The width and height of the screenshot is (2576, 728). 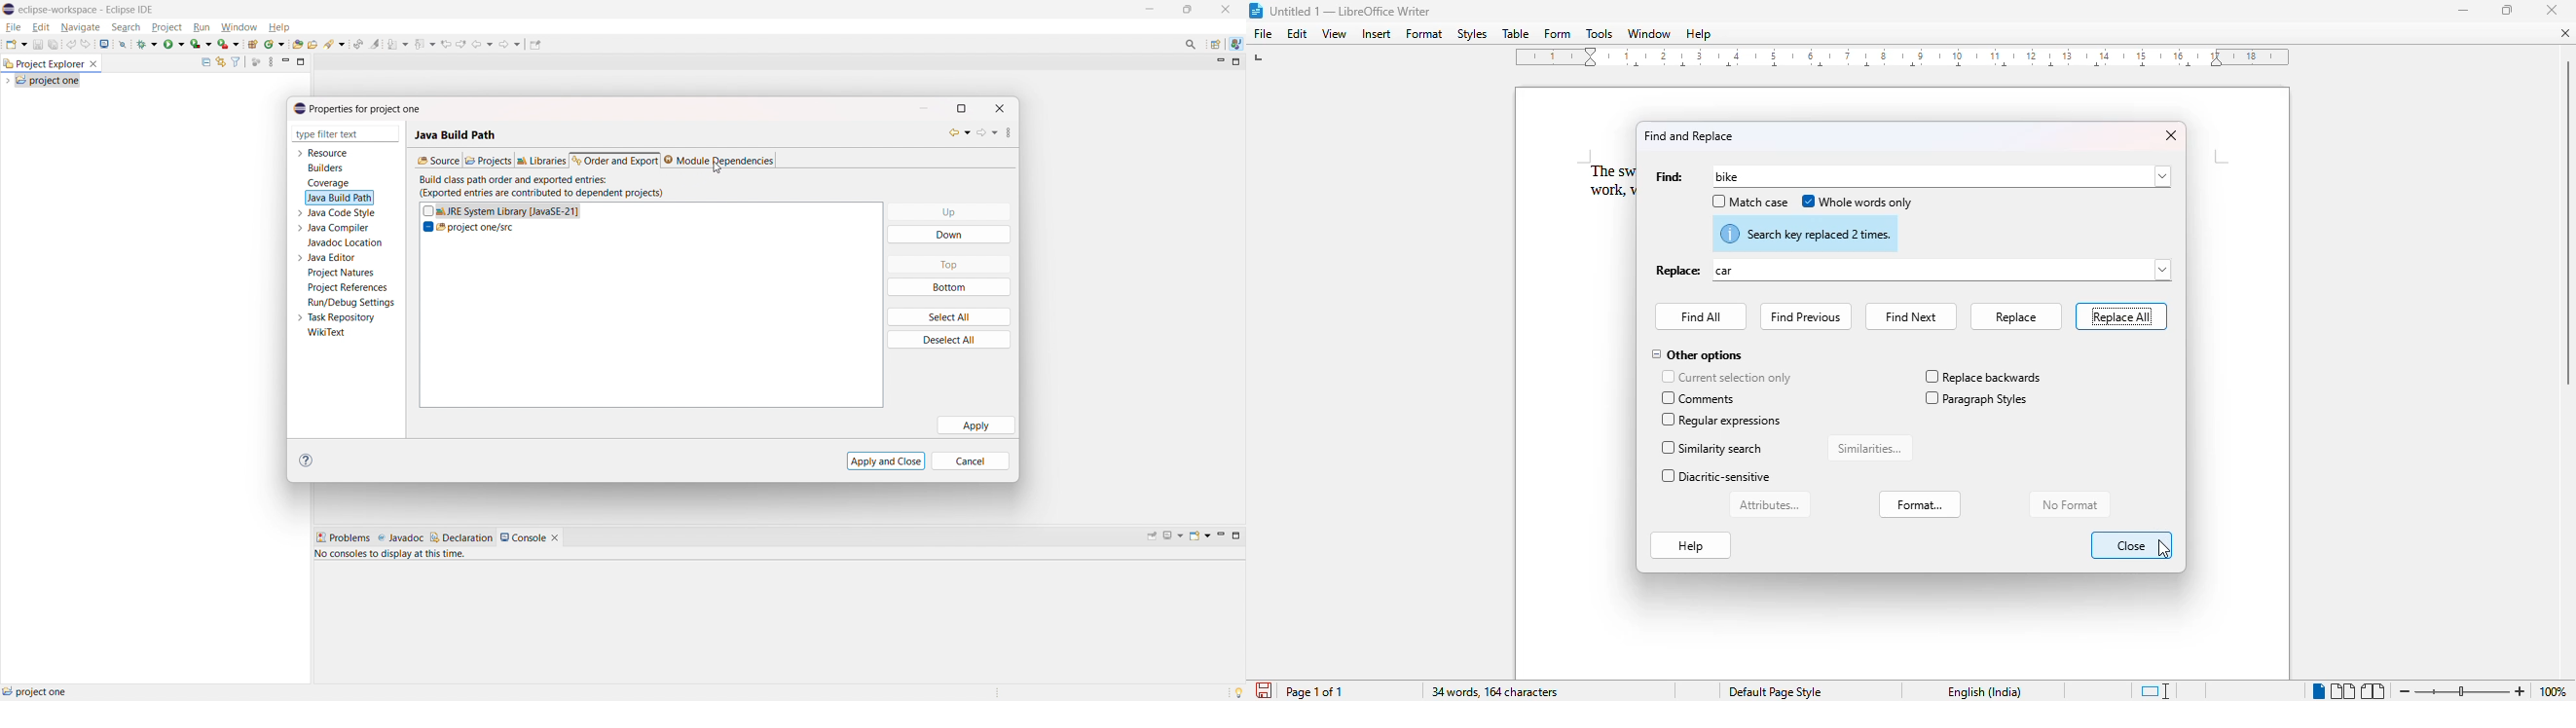 I want to click on focus on active task , so click(x=256, y=62).